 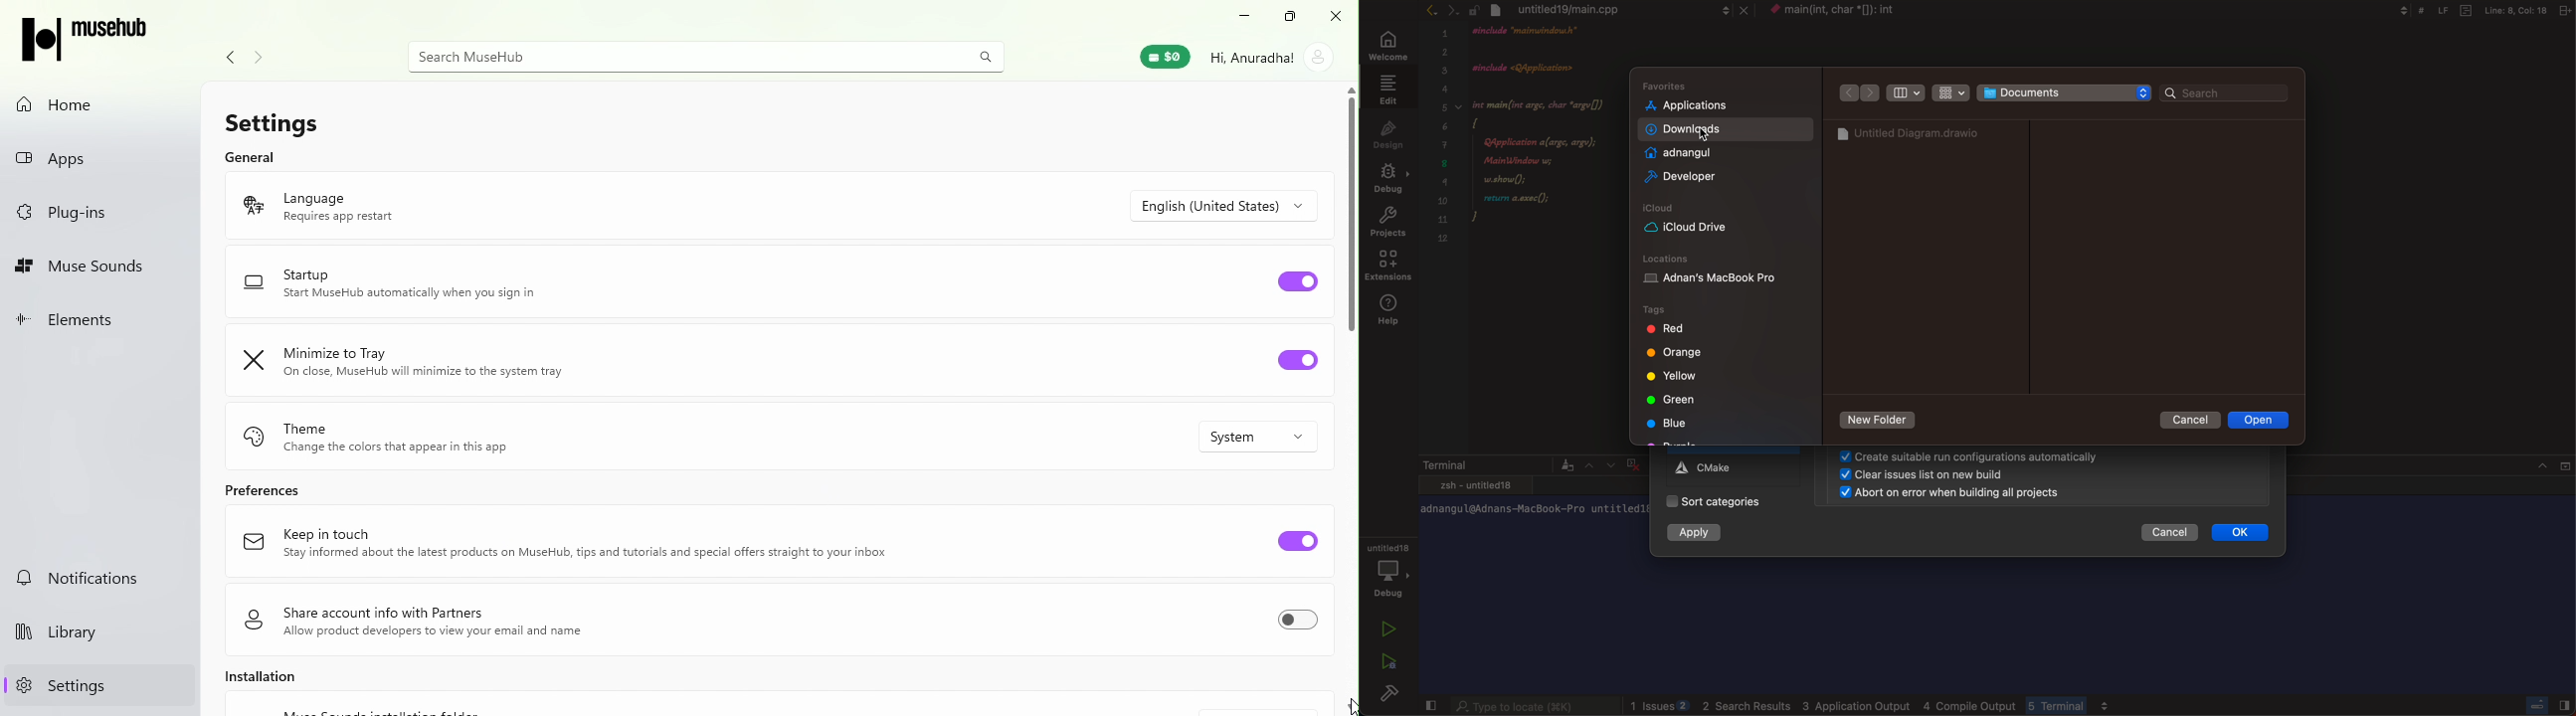 I want to click on Installation, so click(x=269, y=677).